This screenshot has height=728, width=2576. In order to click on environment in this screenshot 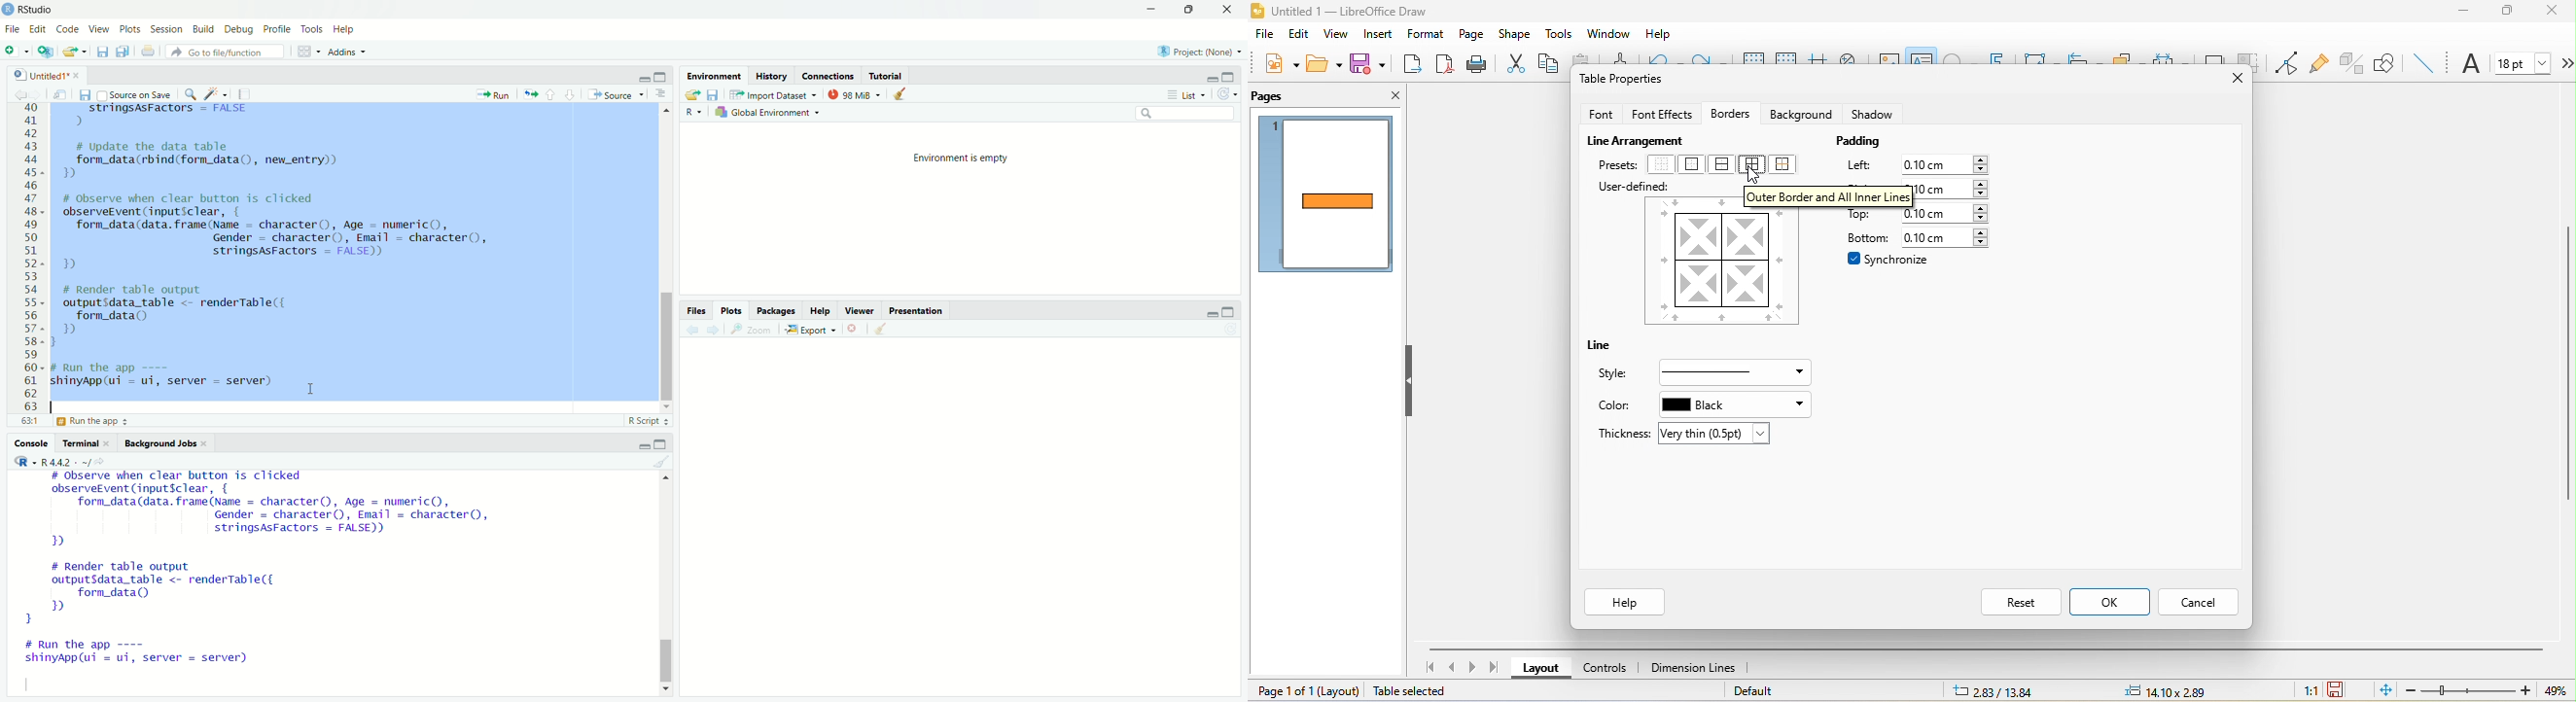, I will do `click(713, 75)`.